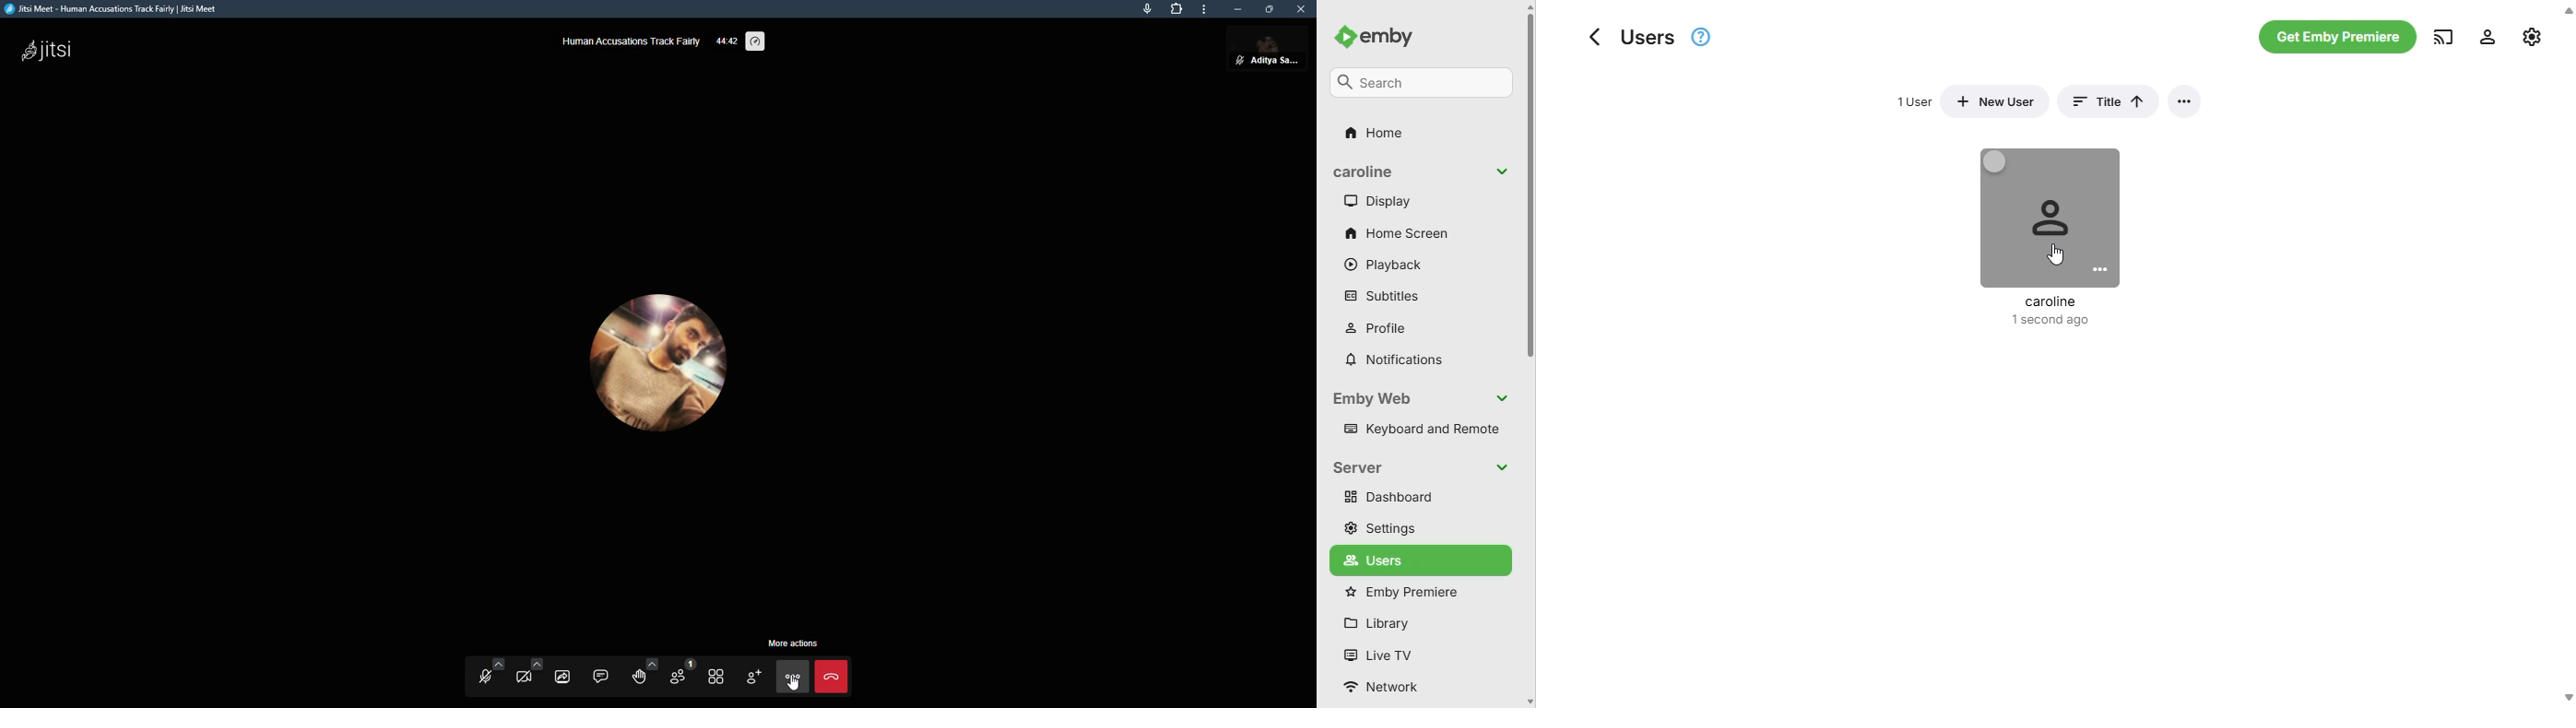  Describe the element at coordinates (598, 674) in the screenshot. I see `chat` at that location.